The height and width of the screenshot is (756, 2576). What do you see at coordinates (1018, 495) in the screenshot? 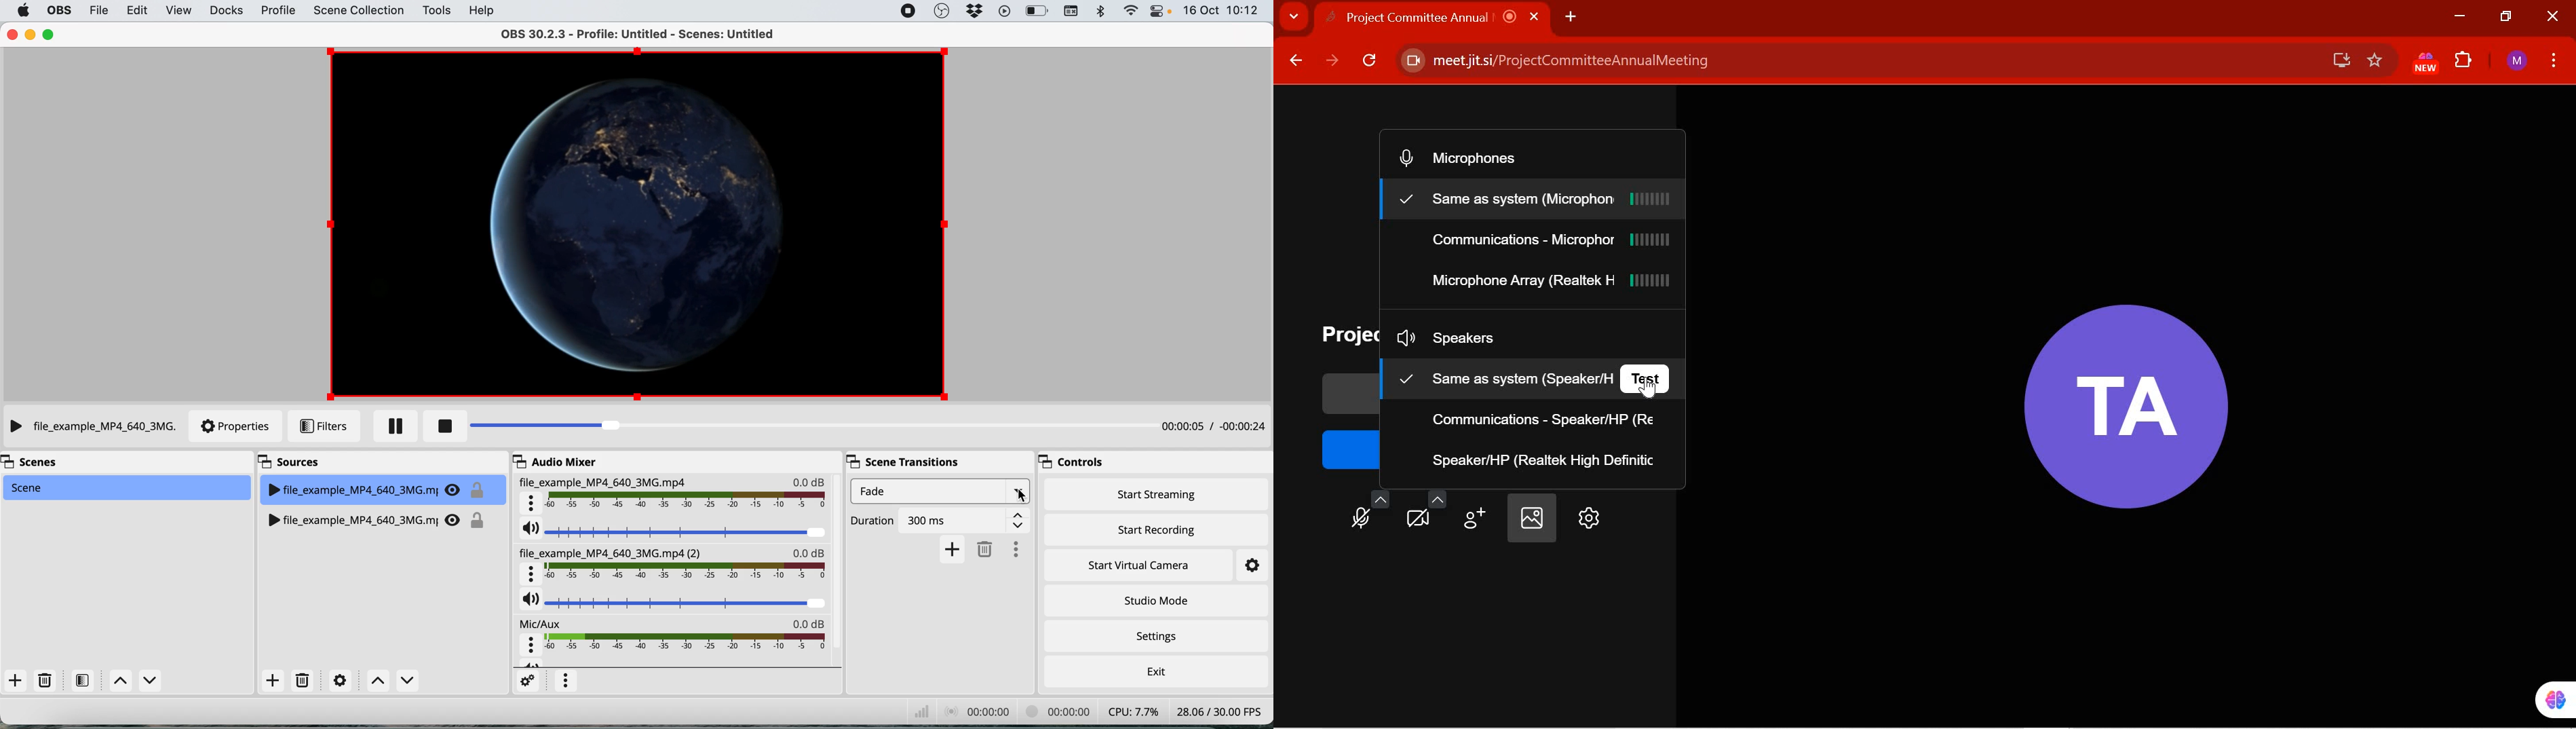
I see `cursor` at bounding box center [1018, 495].